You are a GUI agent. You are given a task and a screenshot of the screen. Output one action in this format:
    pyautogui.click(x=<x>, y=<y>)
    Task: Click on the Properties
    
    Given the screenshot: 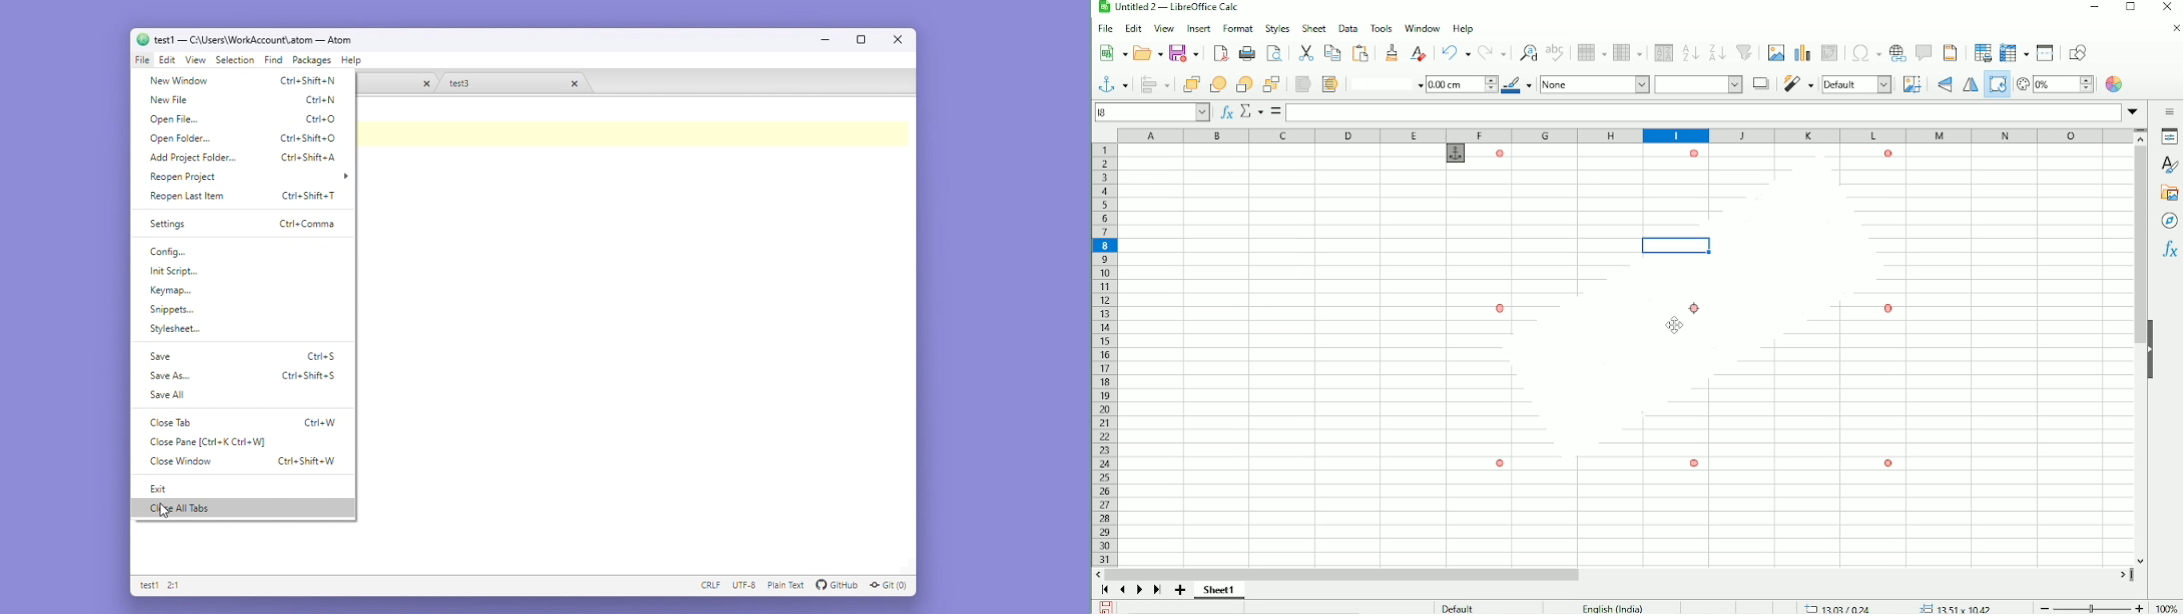 What is the action you would take?
    pyautogui.click(x=2167, y=137)
    